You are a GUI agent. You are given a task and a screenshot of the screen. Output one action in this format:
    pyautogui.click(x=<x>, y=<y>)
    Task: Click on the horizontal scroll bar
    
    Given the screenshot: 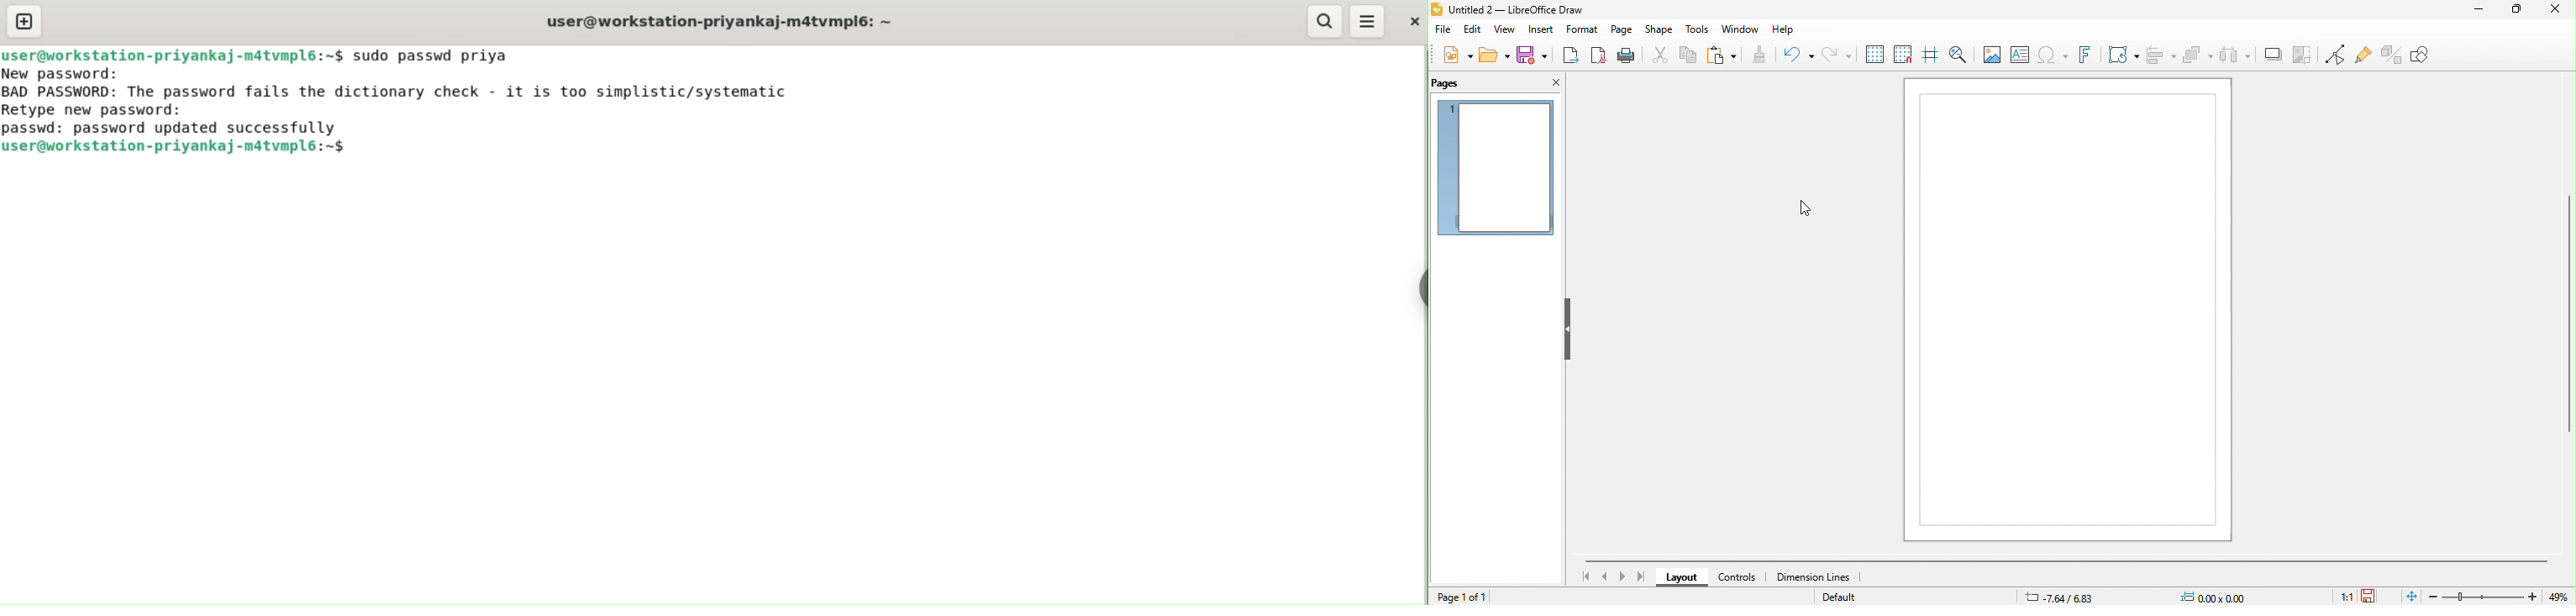 What is the action you would take?
    pyautogui.click(x=2076, y=563)
    